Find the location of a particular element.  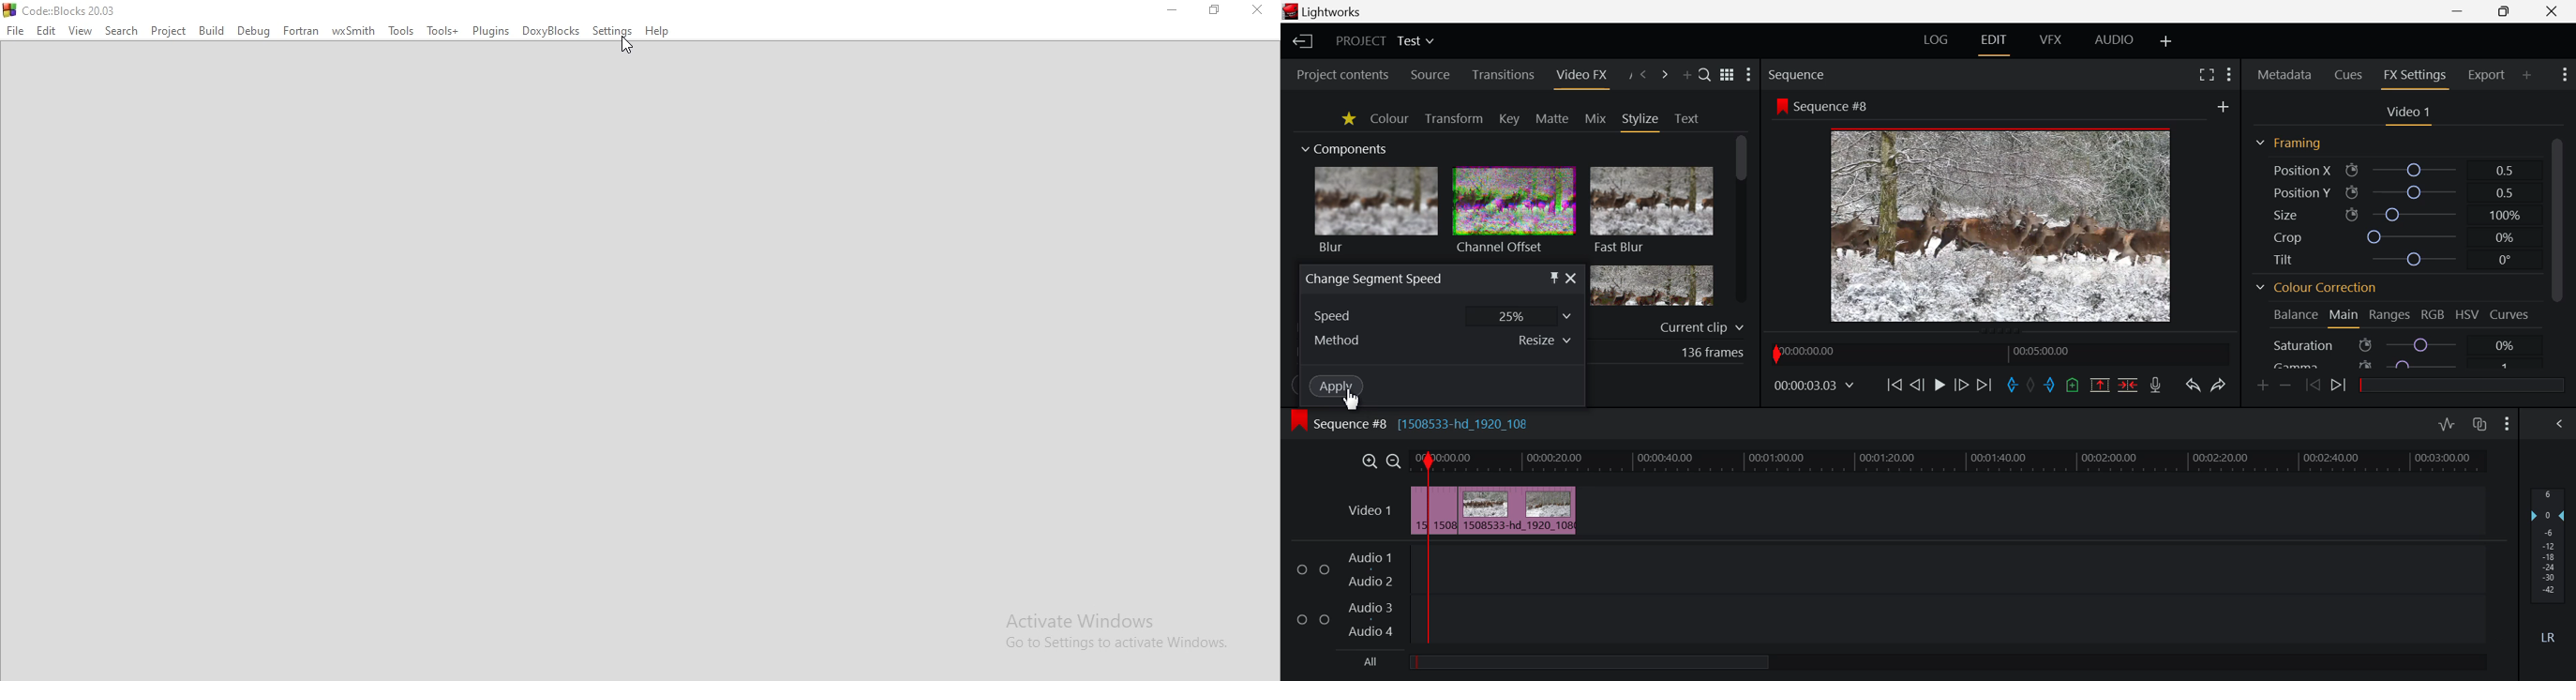

Next keyframe is located at coordinates (2340, 386).